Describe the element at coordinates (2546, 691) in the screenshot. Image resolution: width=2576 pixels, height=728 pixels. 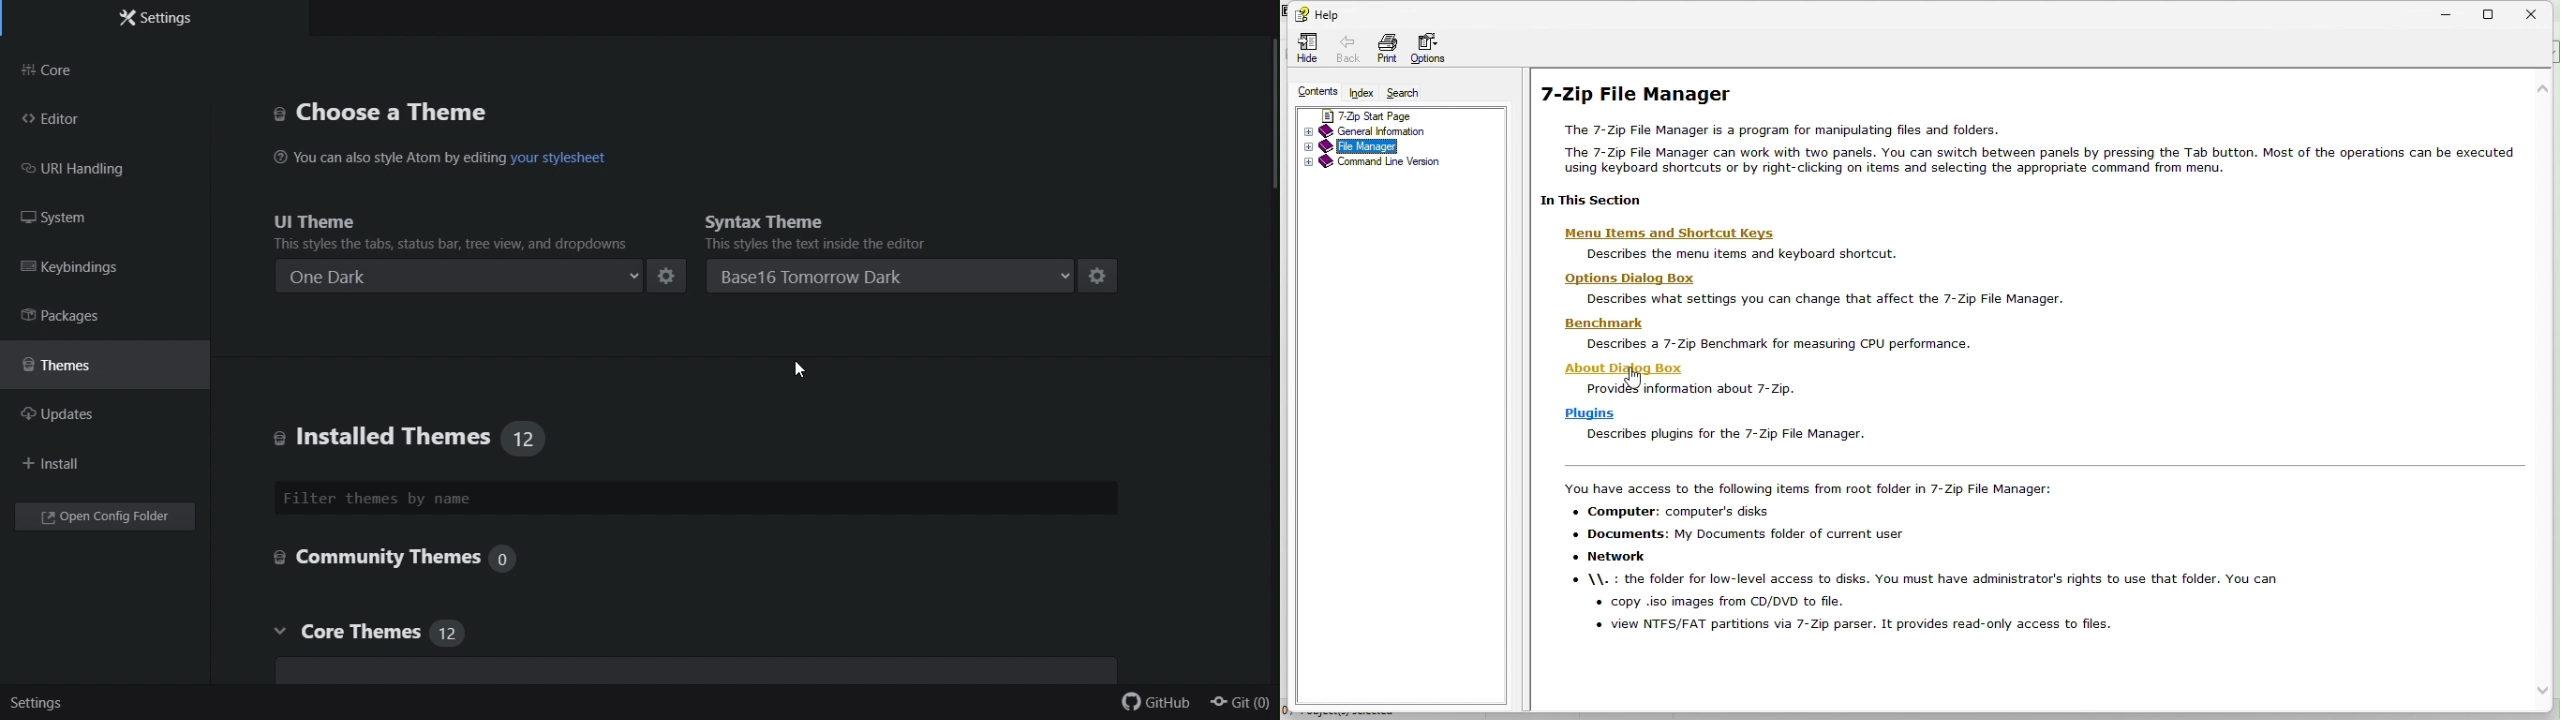
I see `scroll down` at that location.